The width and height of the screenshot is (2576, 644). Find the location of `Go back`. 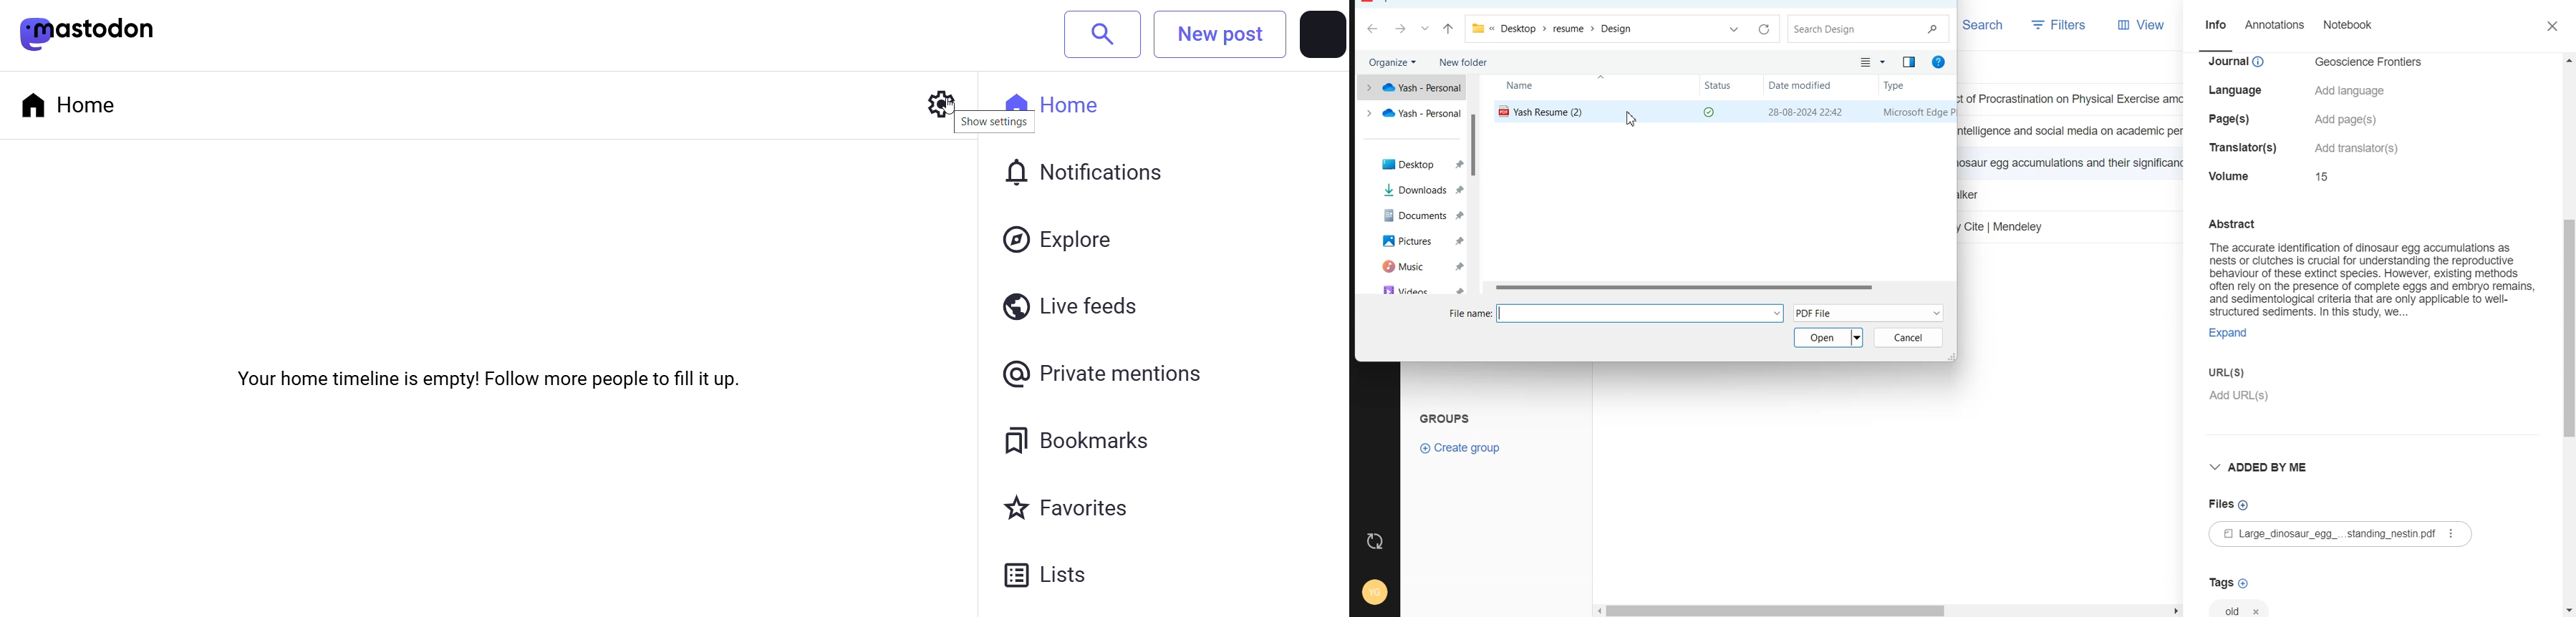

Go back is located at coordinates (1374, 29).